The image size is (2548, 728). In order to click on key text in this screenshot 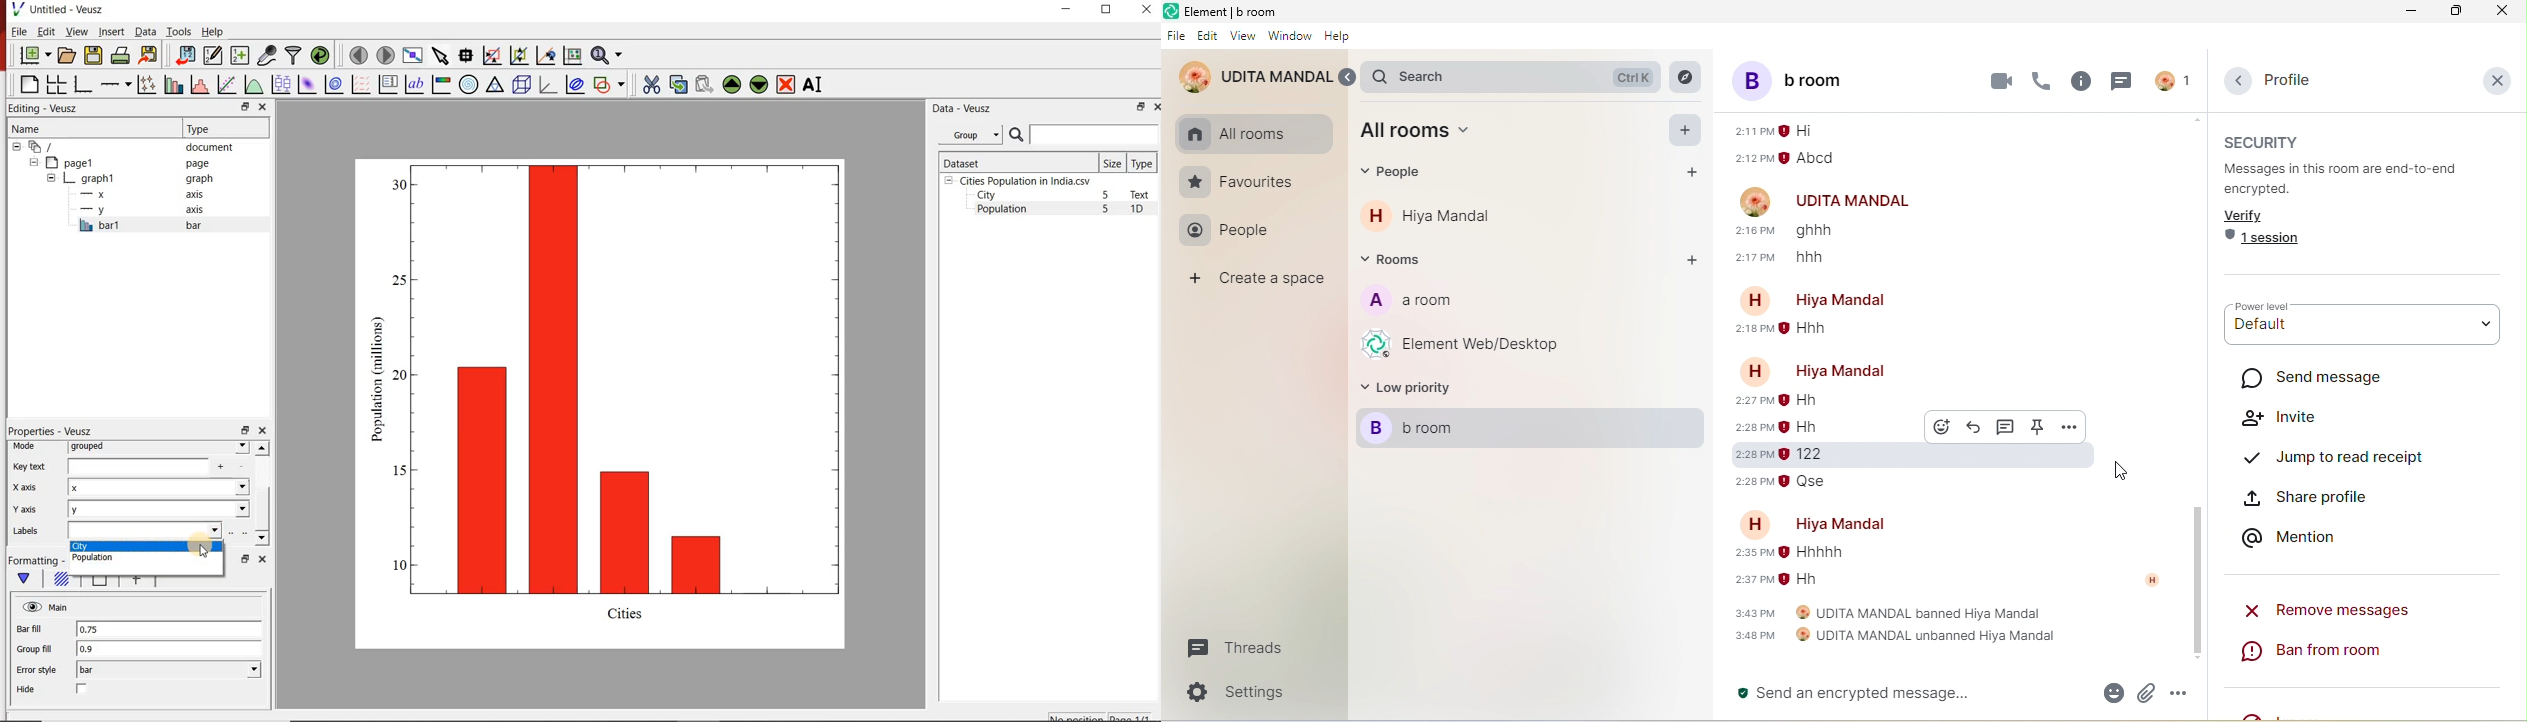, I will do `click(30, 466)`.